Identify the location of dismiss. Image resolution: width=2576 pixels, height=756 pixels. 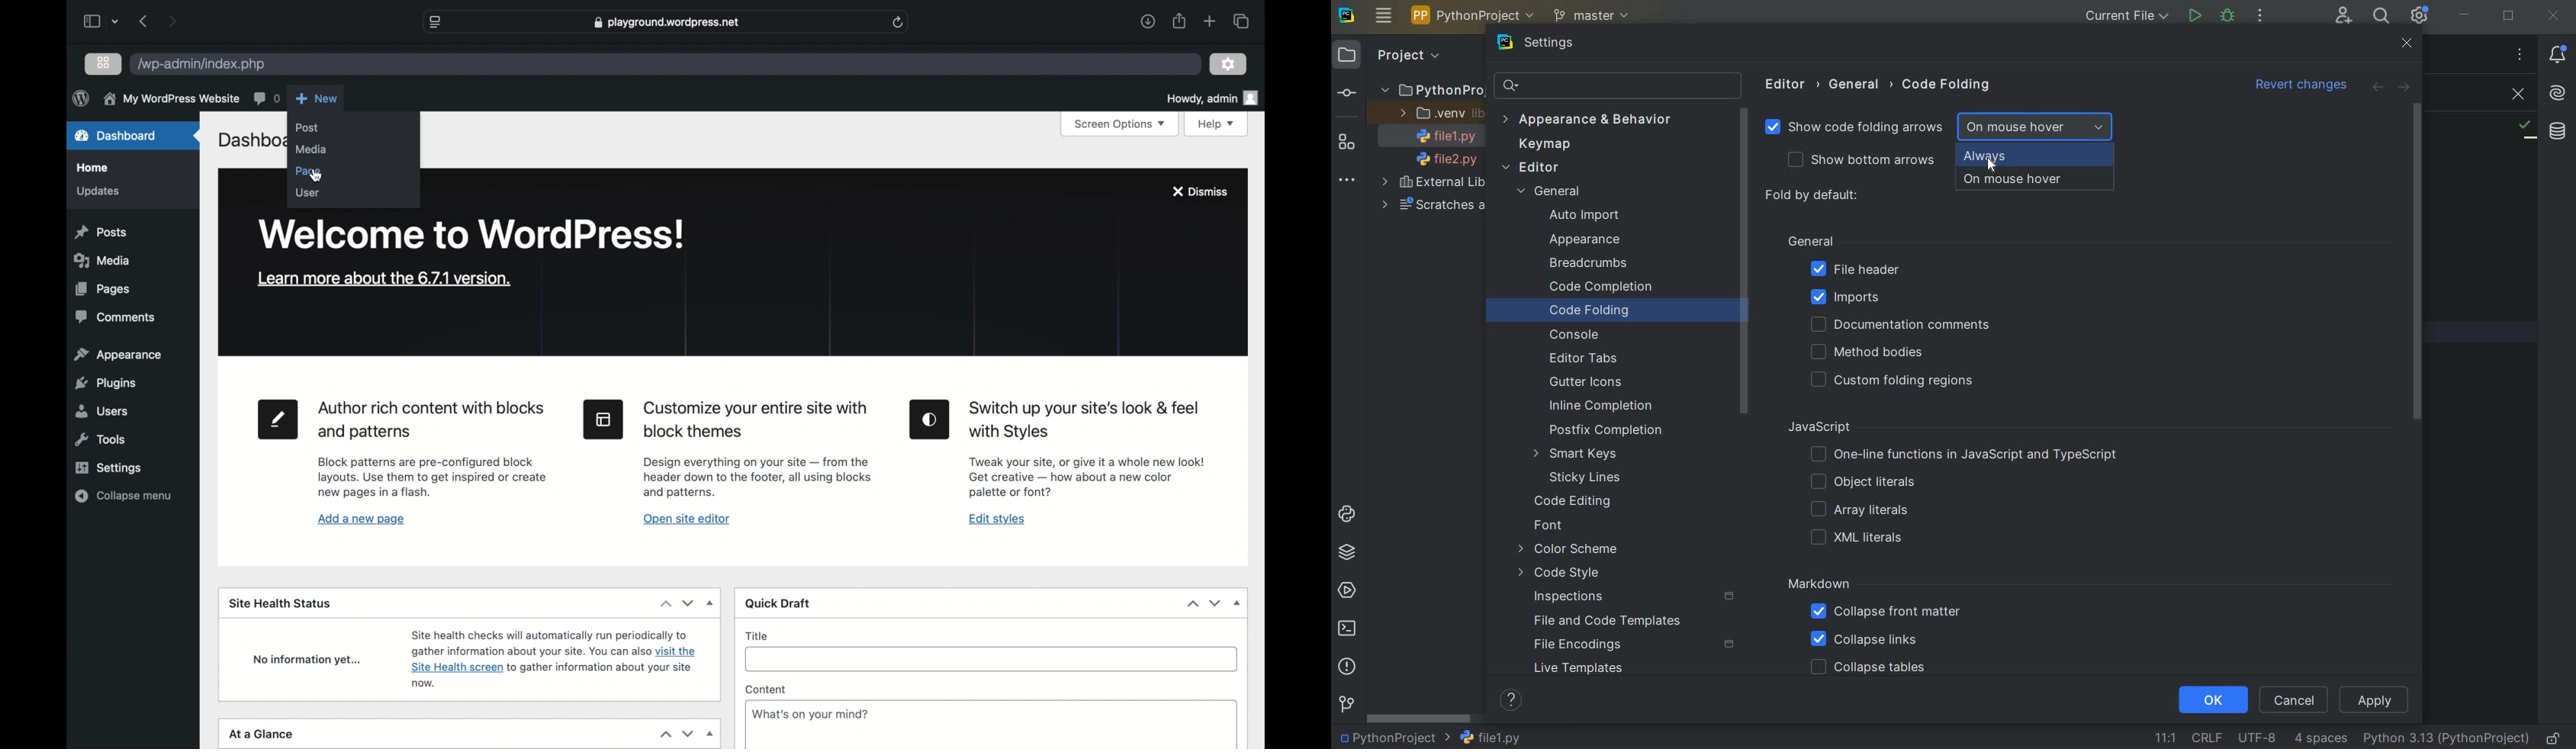
(1201, 191).